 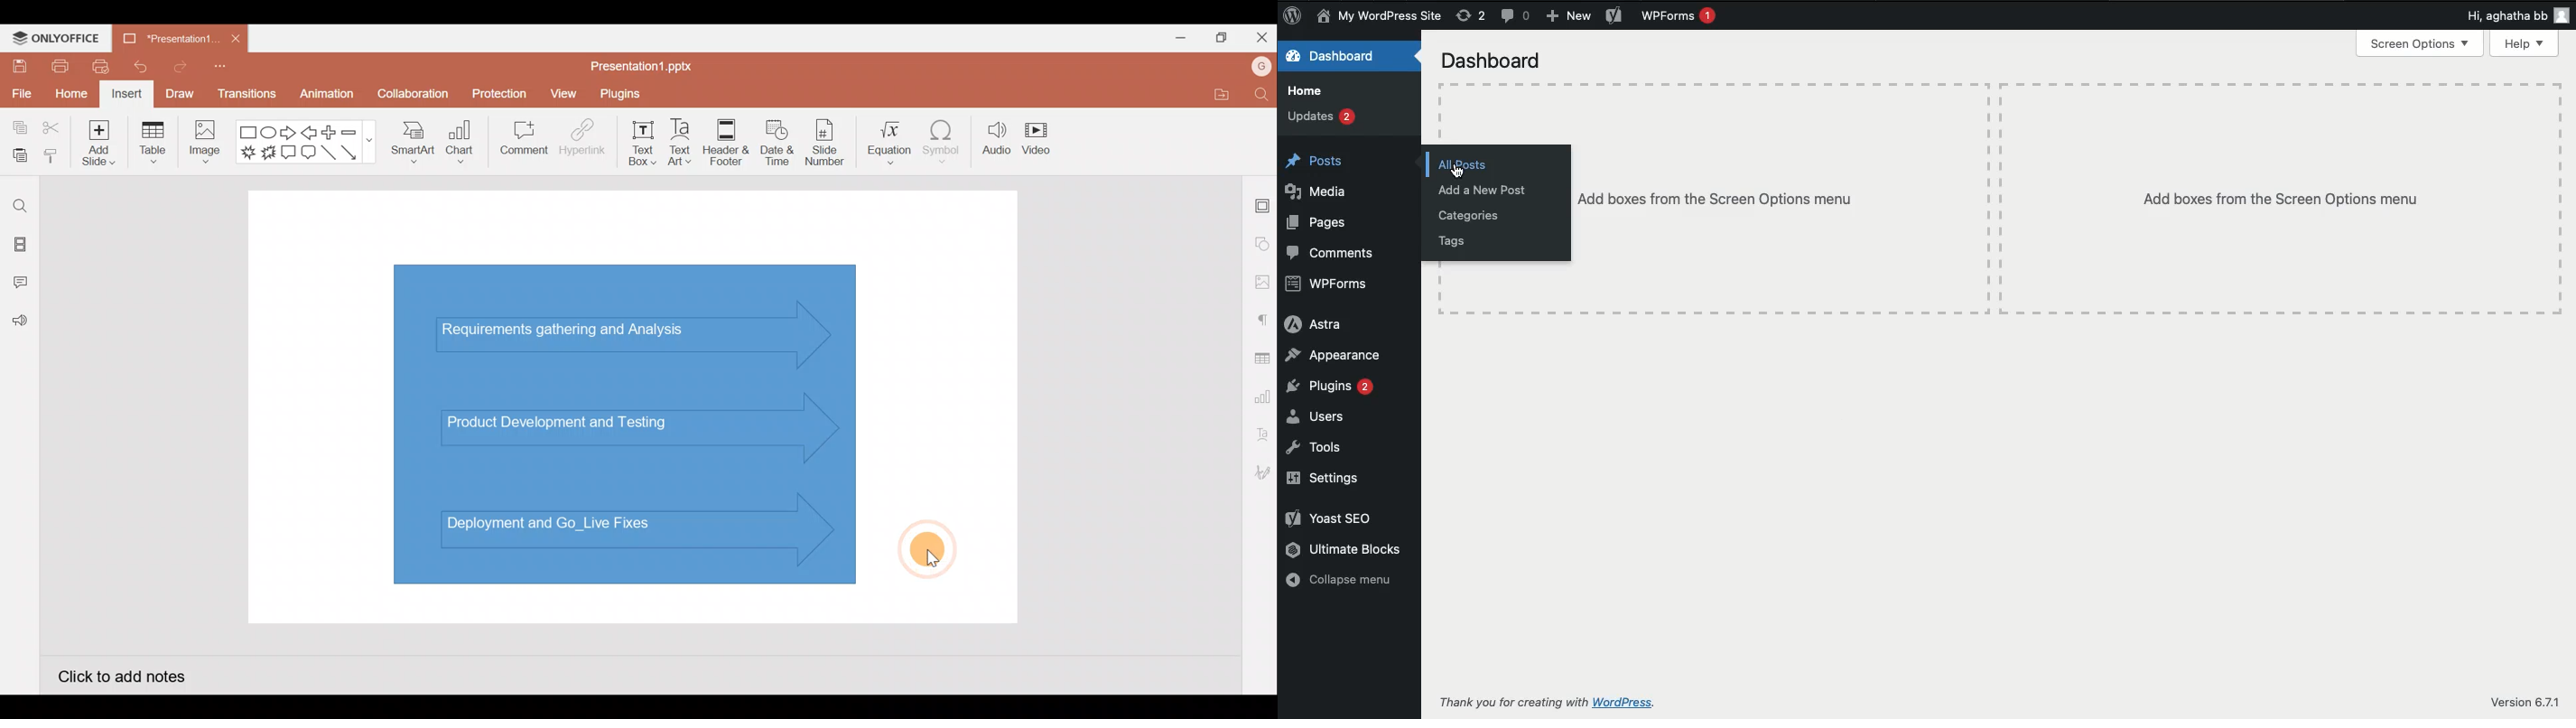 What do you see at coordinates (1260, 474) in the screenshot?
I see `Signature settings` at bounding box center [1260, 474].